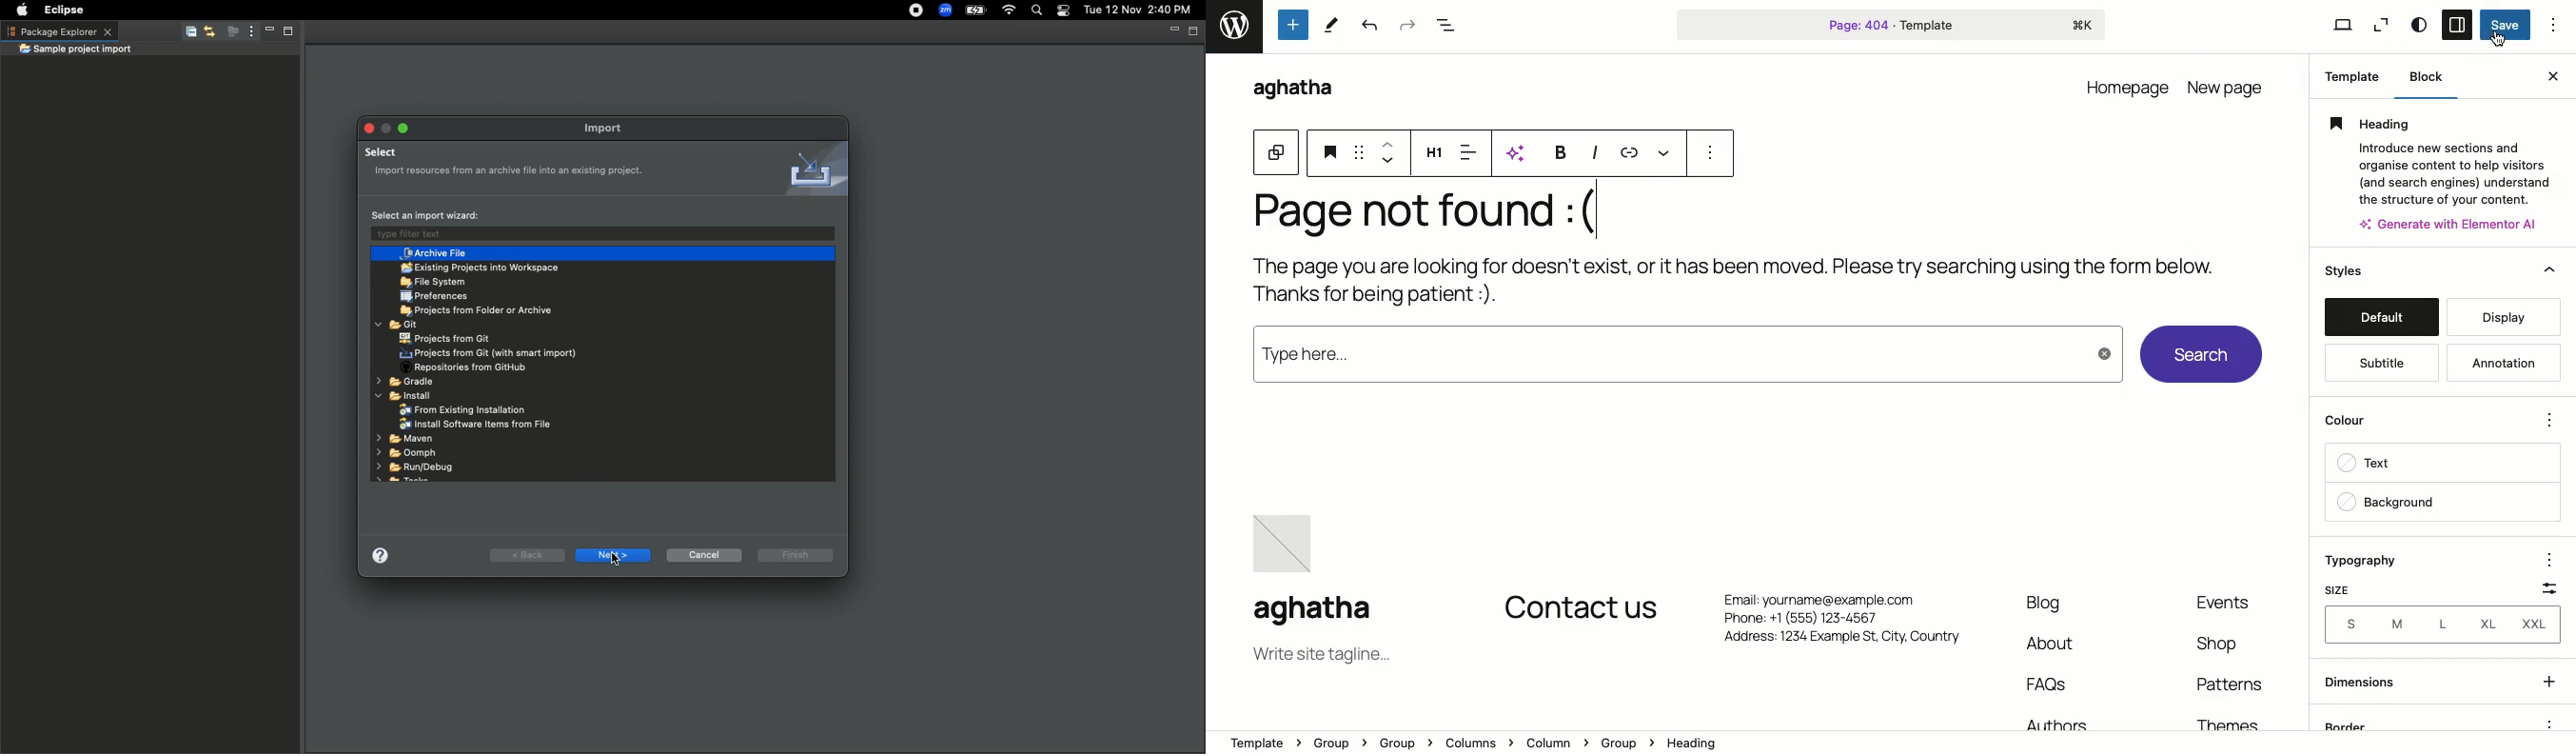 This screenshot has width=2576, height=756. I want to click on Themes, so click(2233, 722).